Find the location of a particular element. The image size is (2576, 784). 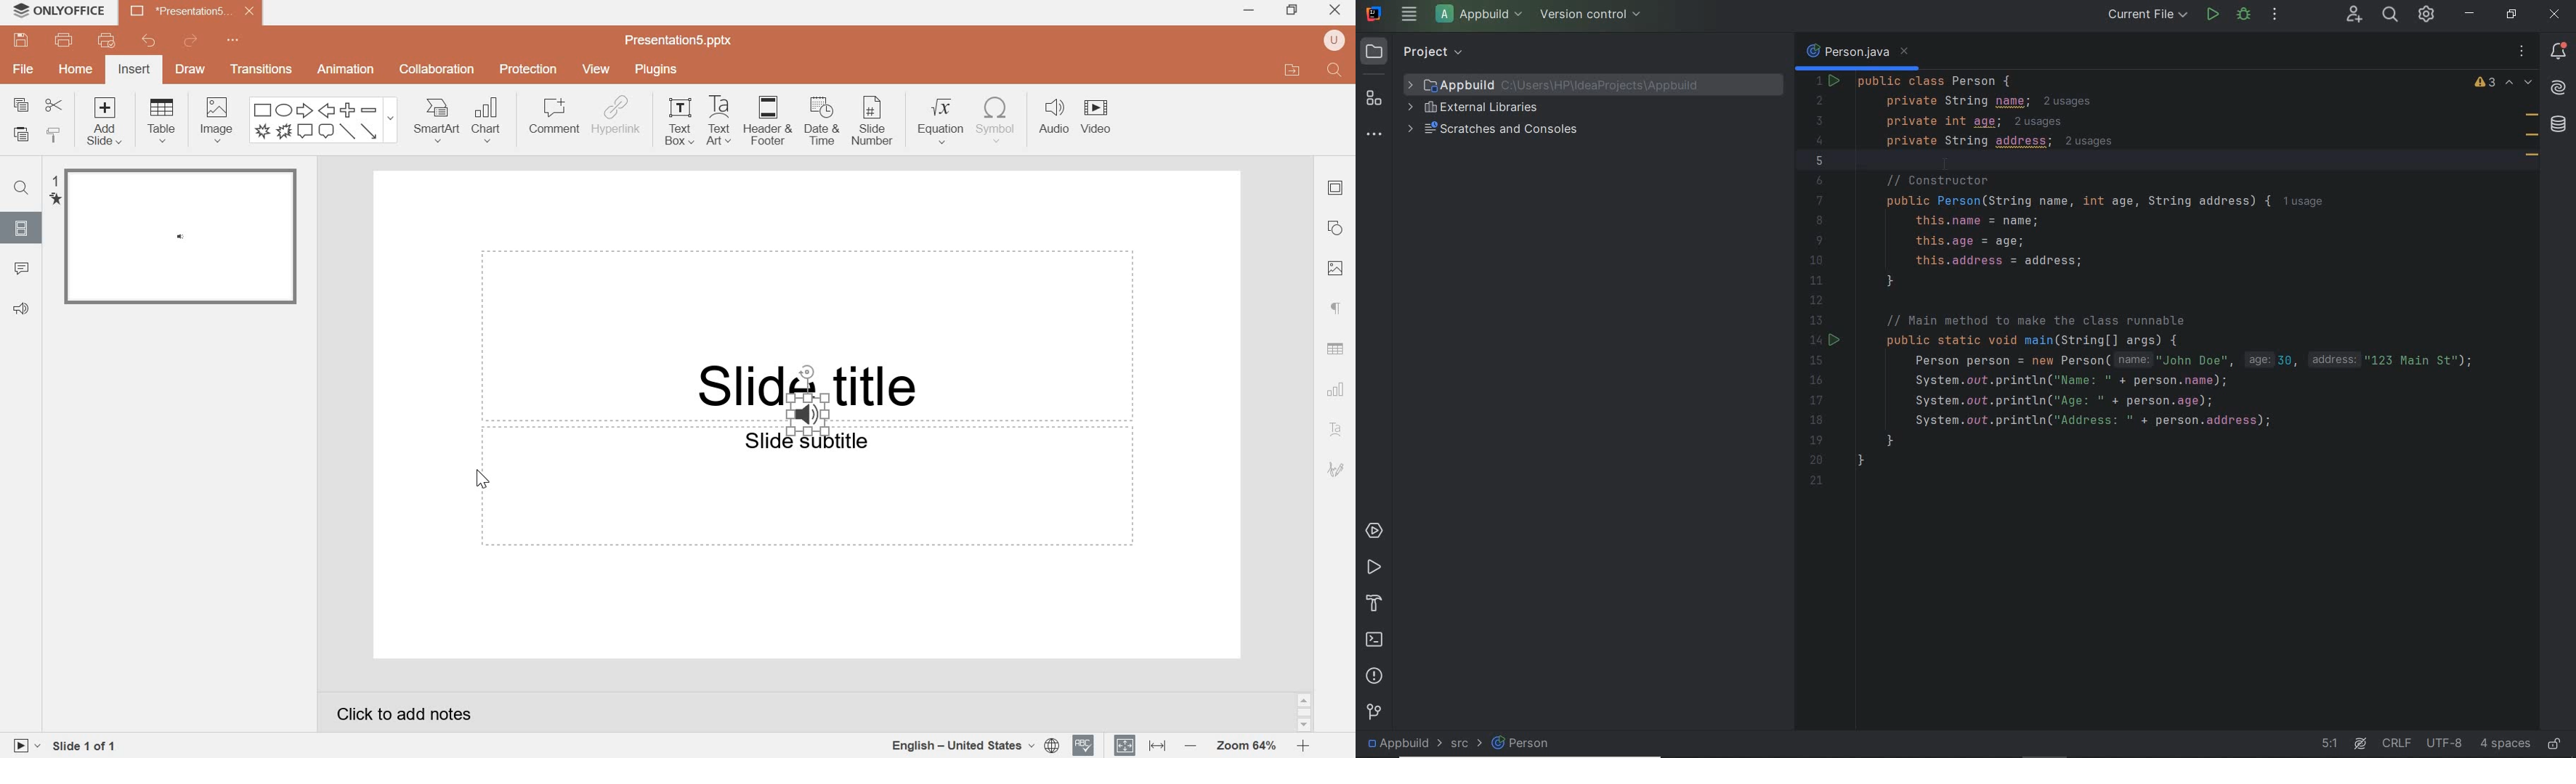

scroll down is located at coordinates (1304, 726).